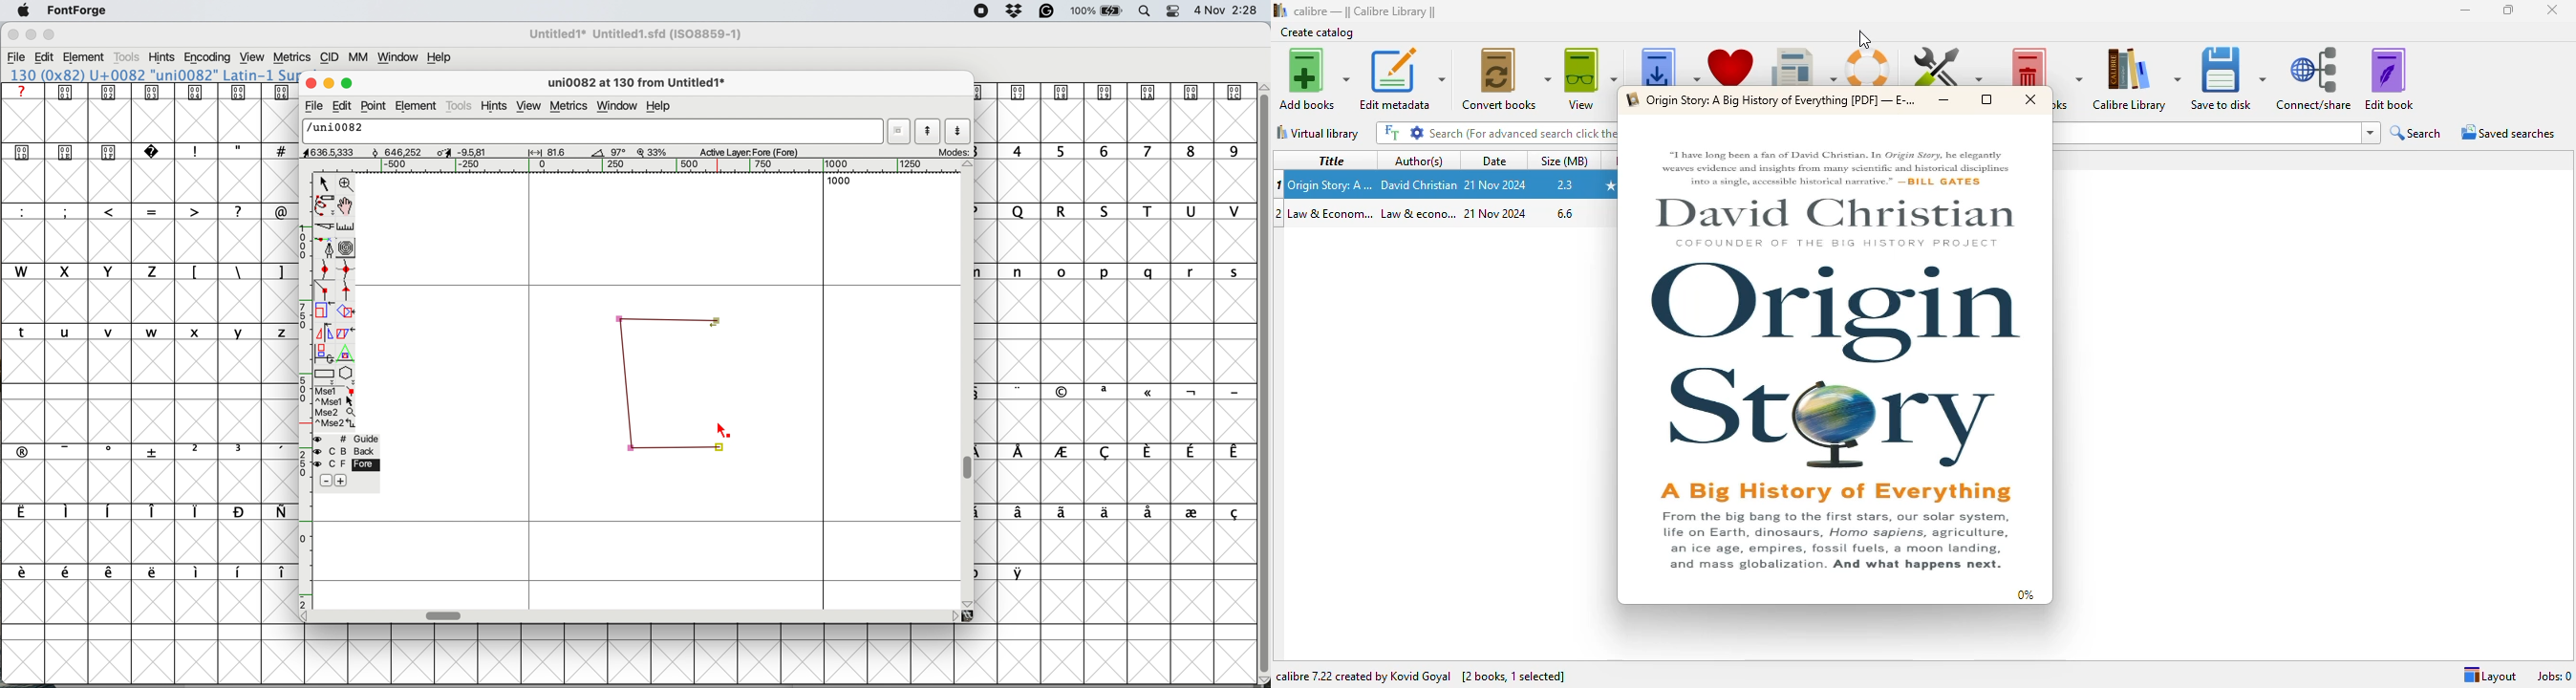 The width and height of the screenshot is (2576, 700). What do you see at coordinates (982, 11) in the screenshot?
I see `screen recorder` at bounding box center [982, 11].